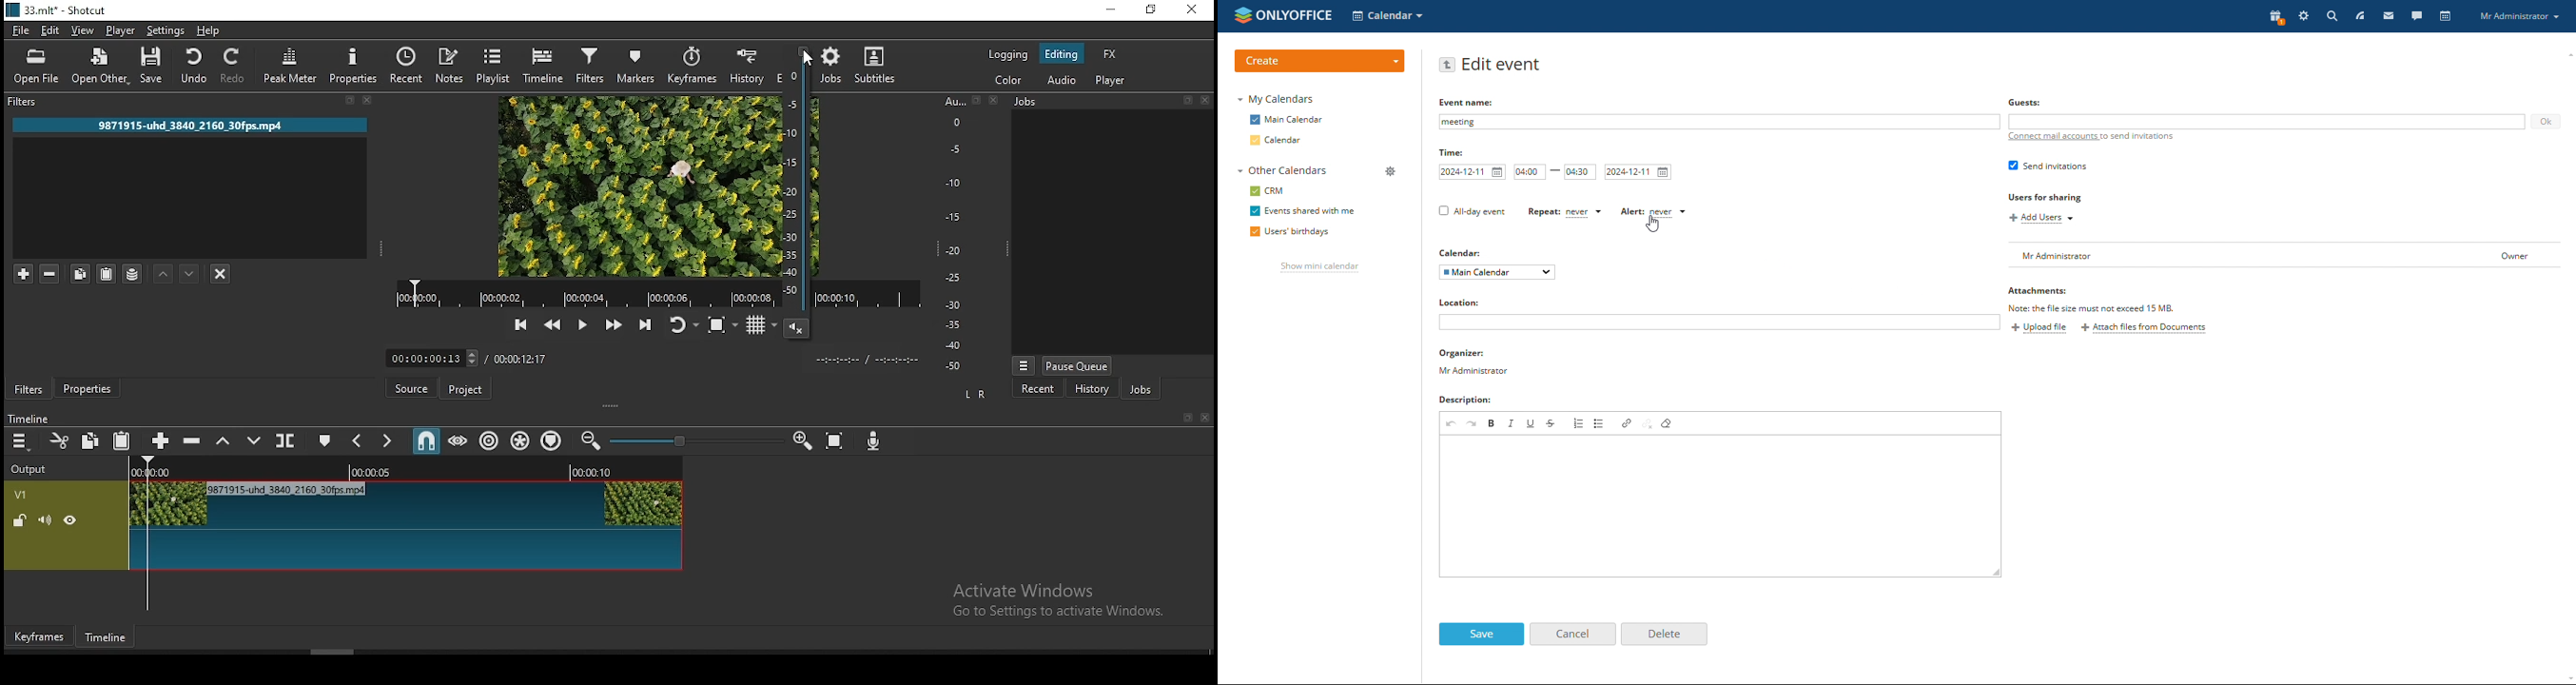  What do you see at coordinates (164, 30) in the screenshot?
I see `settings` at bounding box center [164, 30].